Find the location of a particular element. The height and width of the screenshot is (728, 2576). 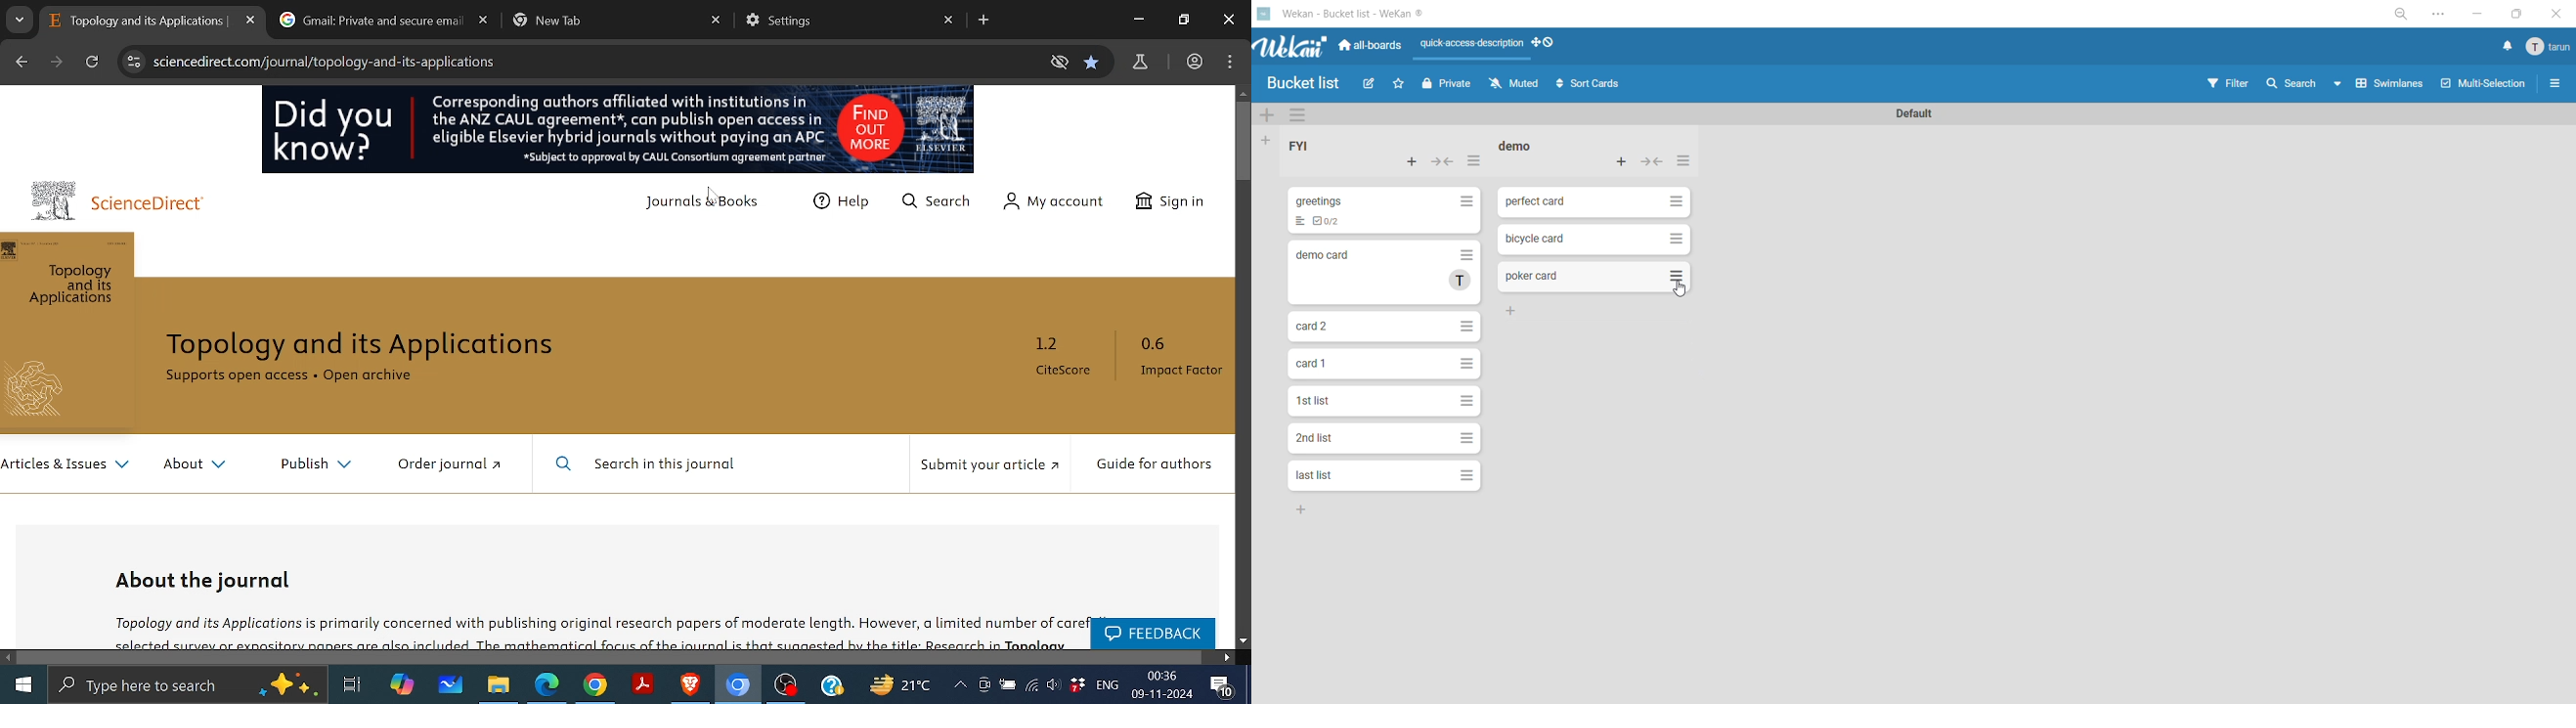

time and date is located at coordinates (1163, 685).